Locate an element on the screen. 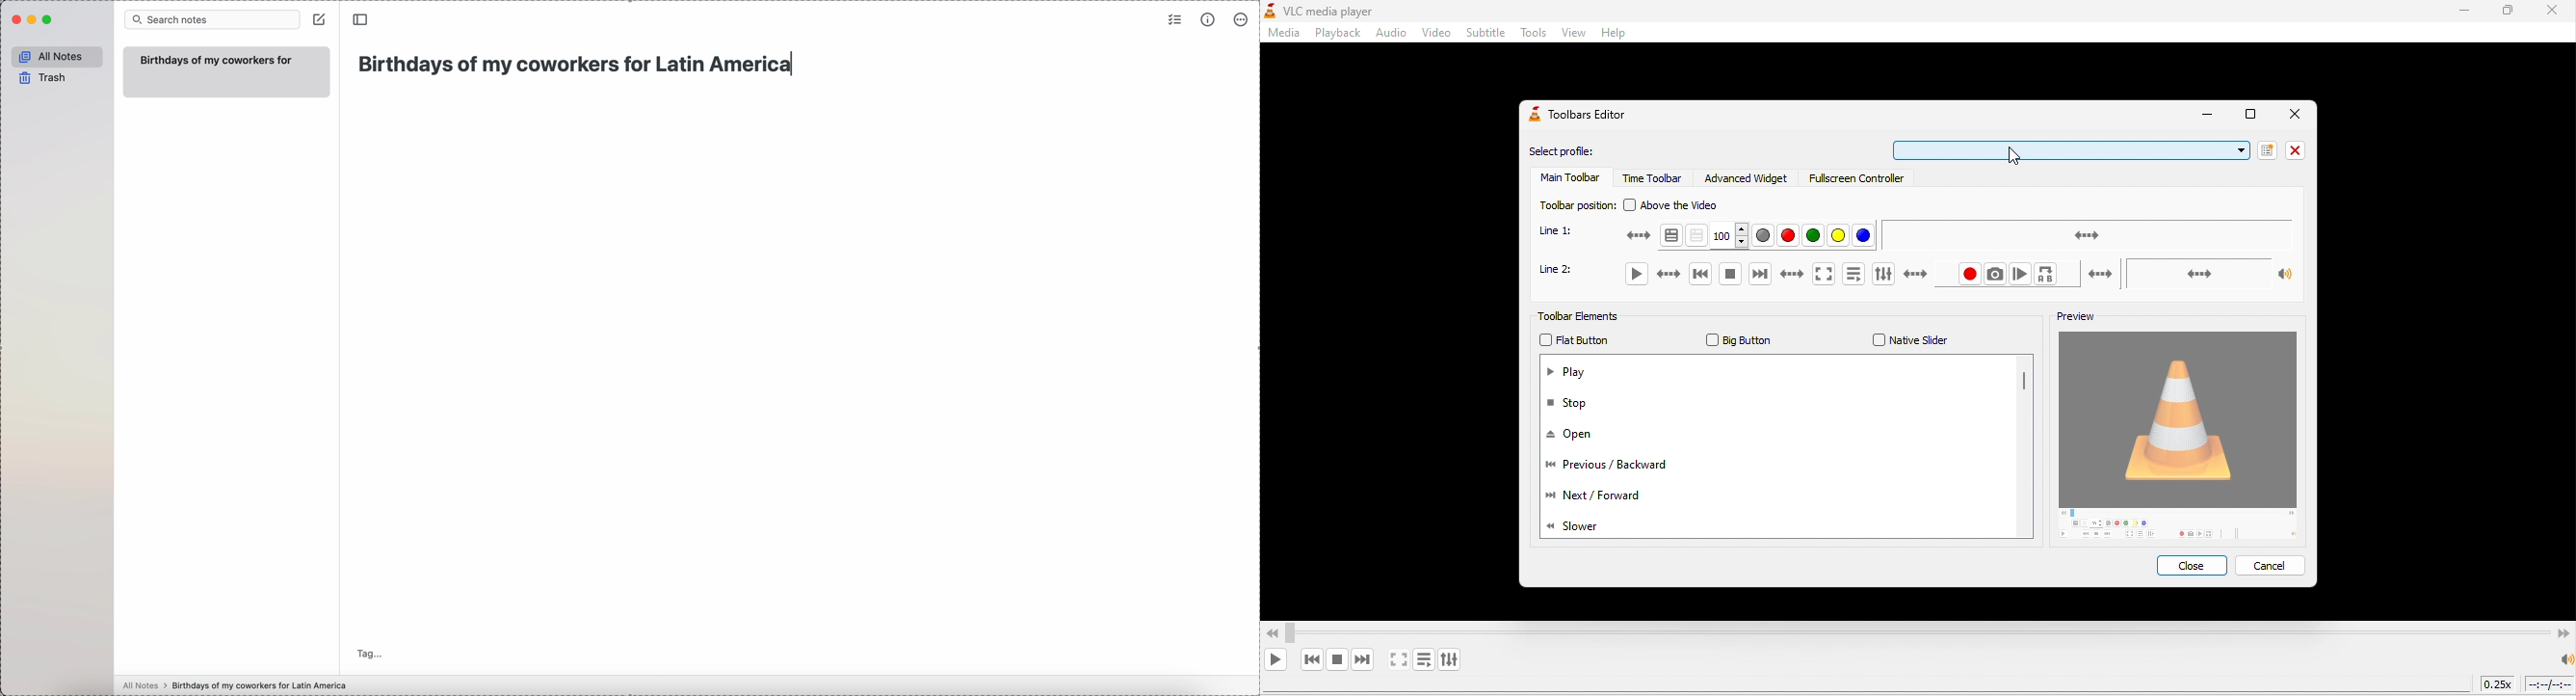  play is located at coordinates (1278, 660).